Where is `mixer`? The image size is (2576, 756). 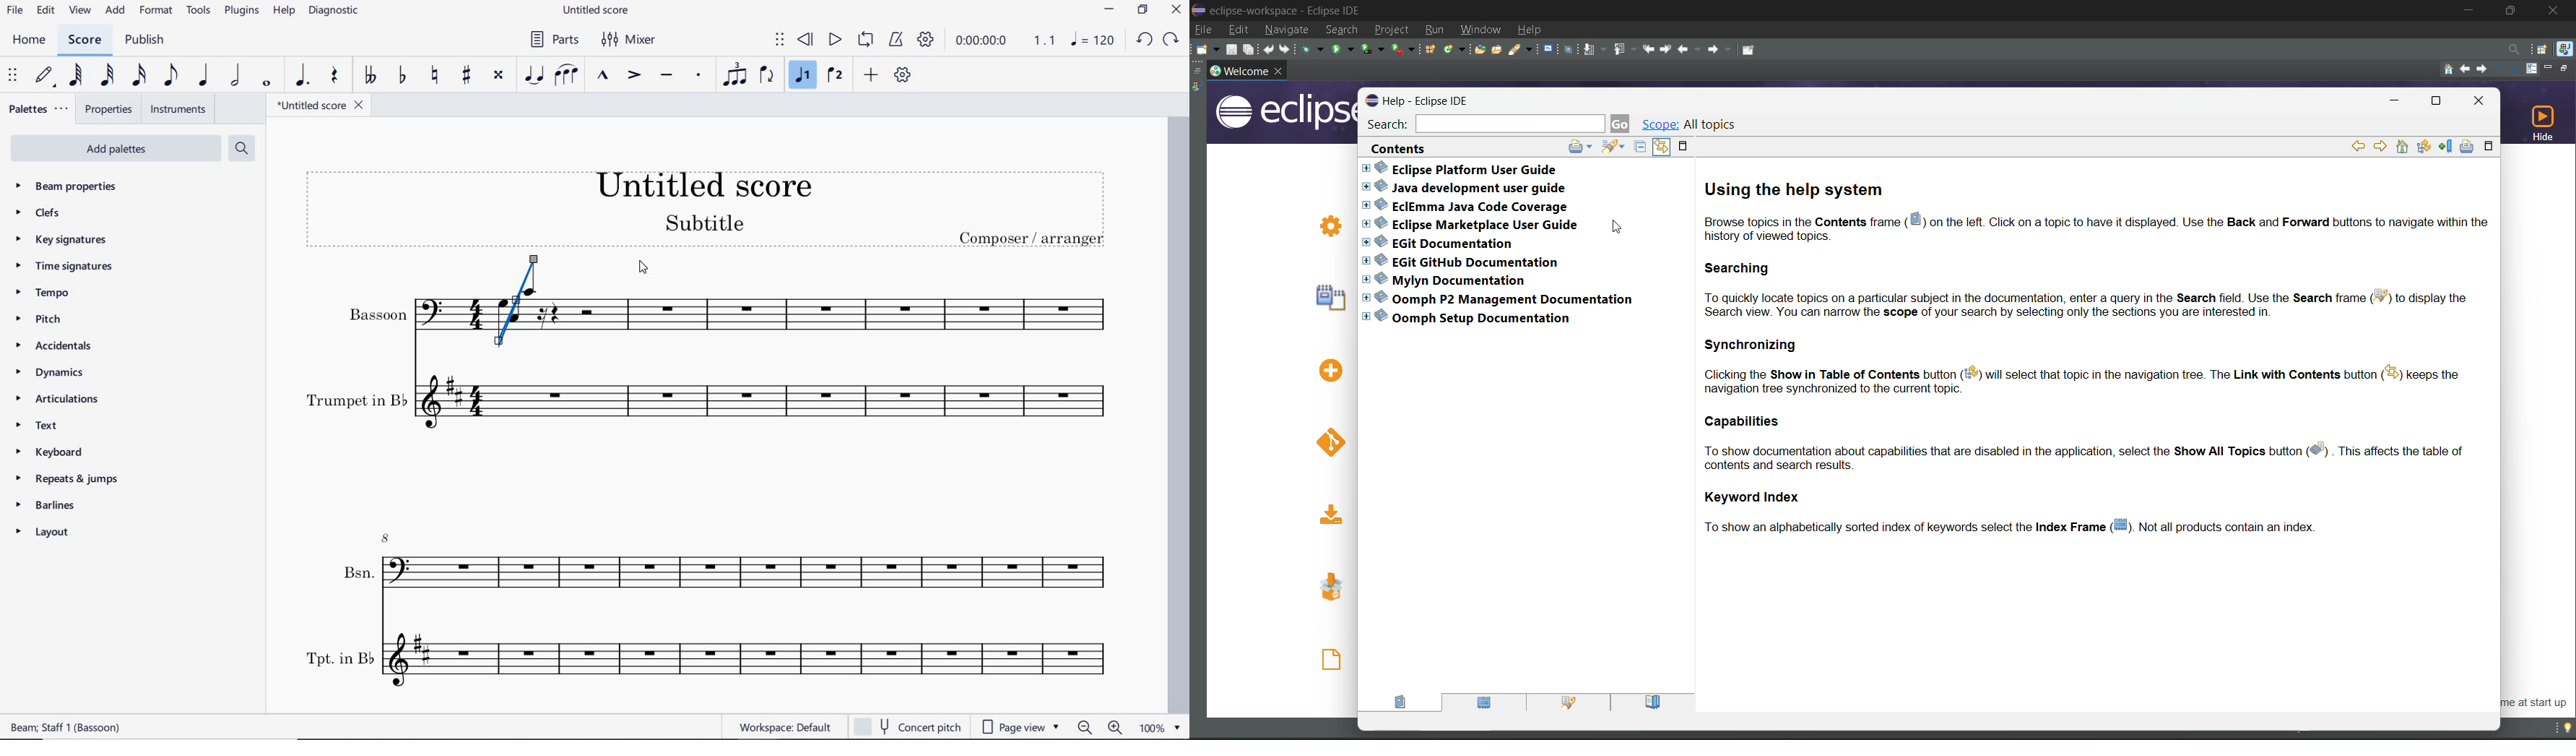
mixer is located at coordinates (630, 40).